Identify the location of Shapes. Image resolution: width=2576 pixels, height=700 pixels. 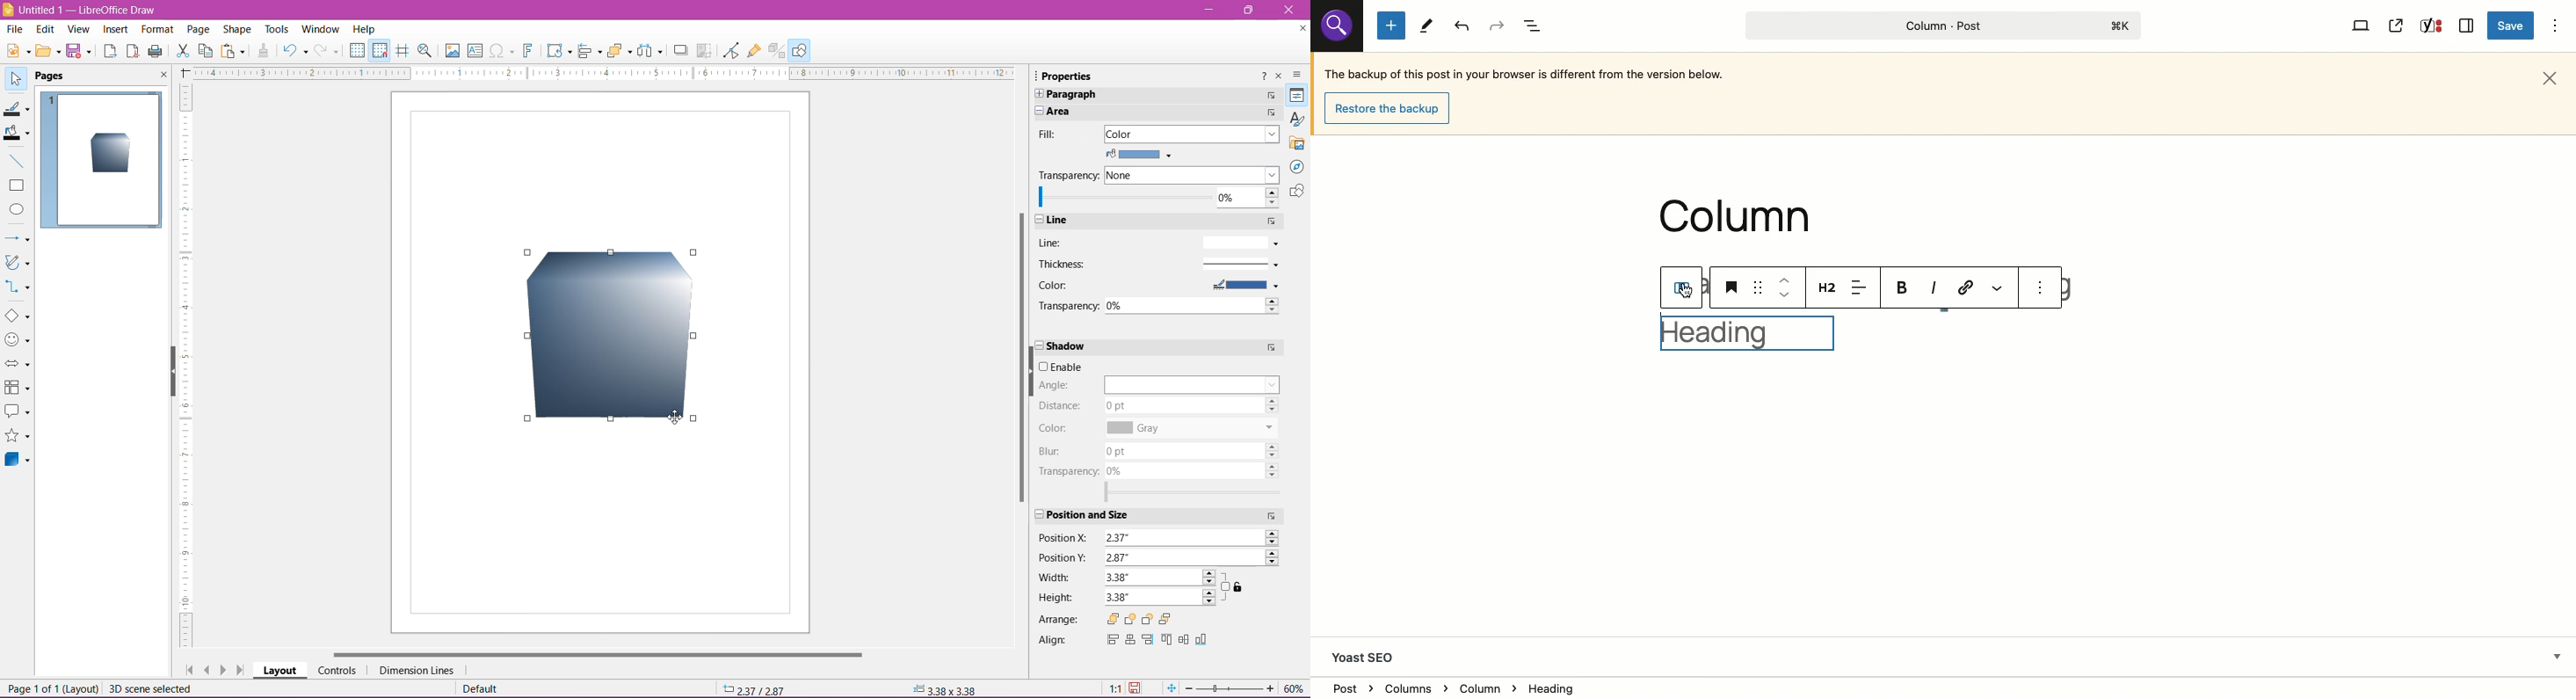
(1296, 192).